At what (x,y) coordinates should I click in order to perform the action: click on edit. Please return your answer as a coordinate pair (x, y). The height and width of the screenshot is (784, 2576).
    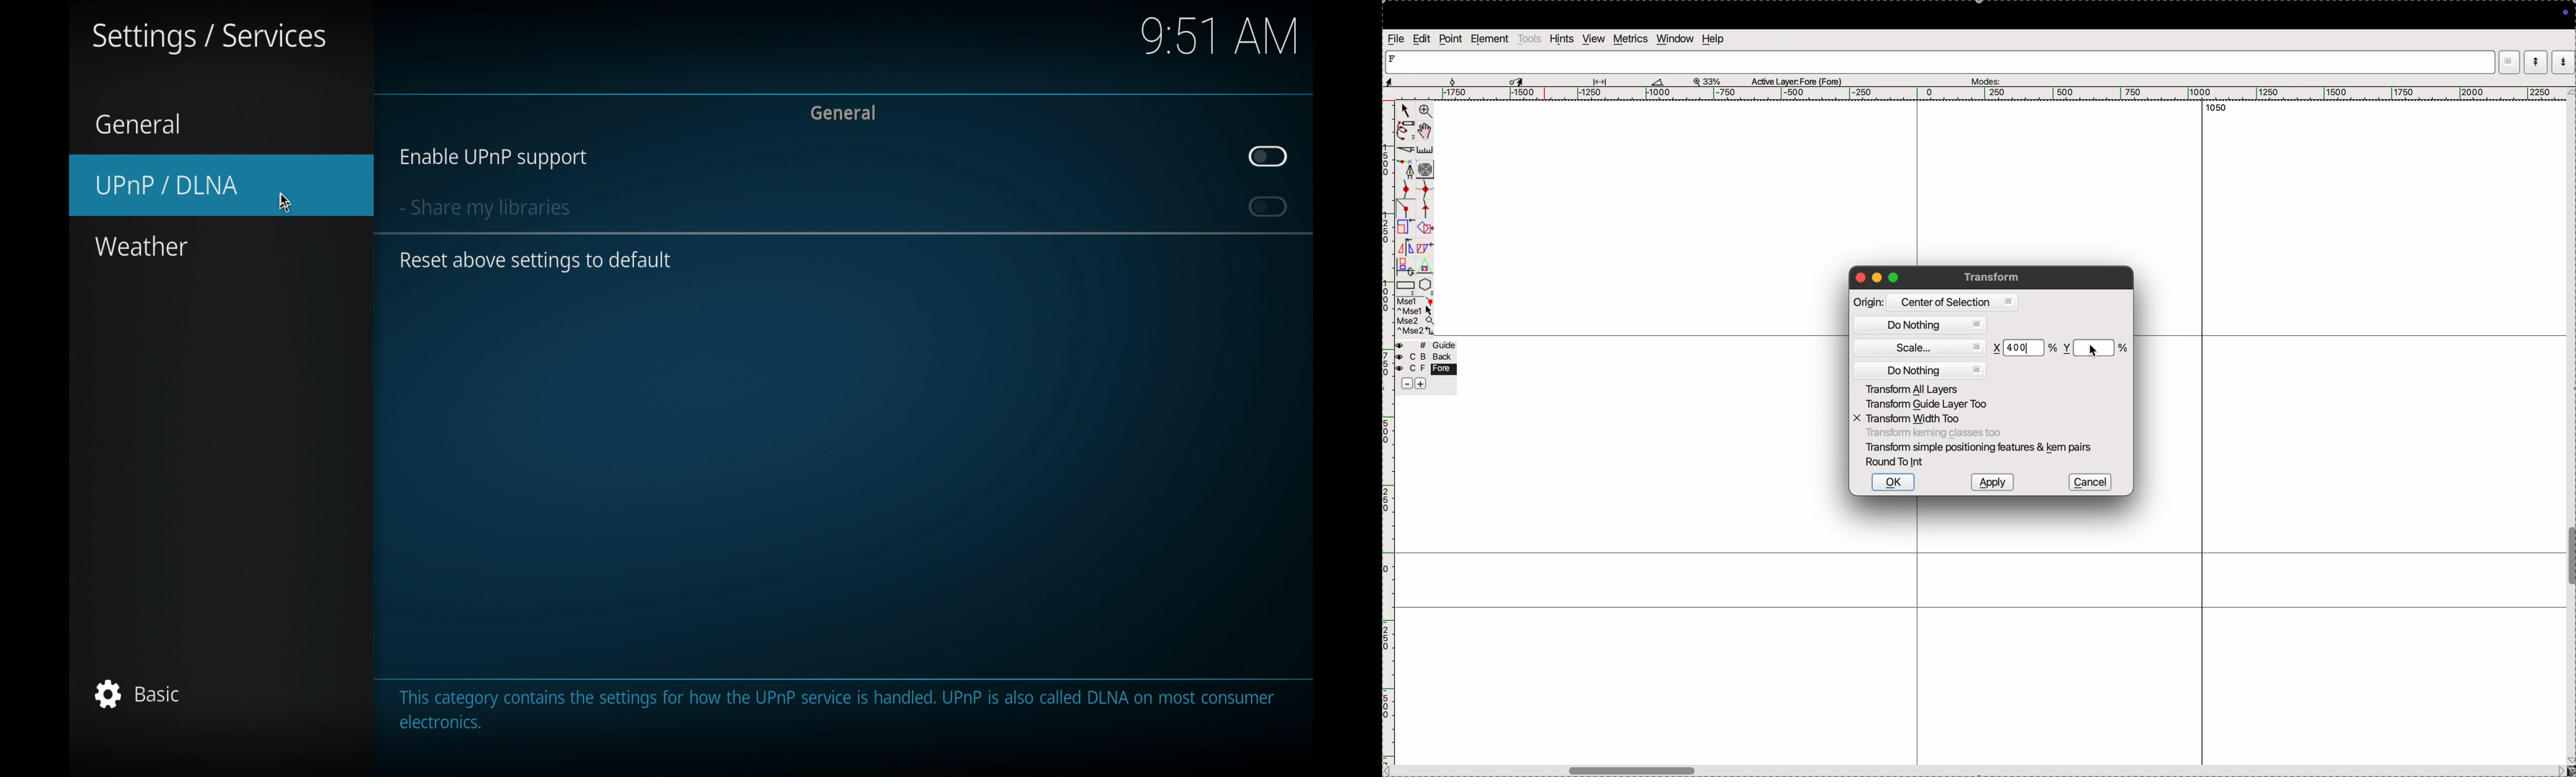
    Looking at the image, I should click on (1423, 39).